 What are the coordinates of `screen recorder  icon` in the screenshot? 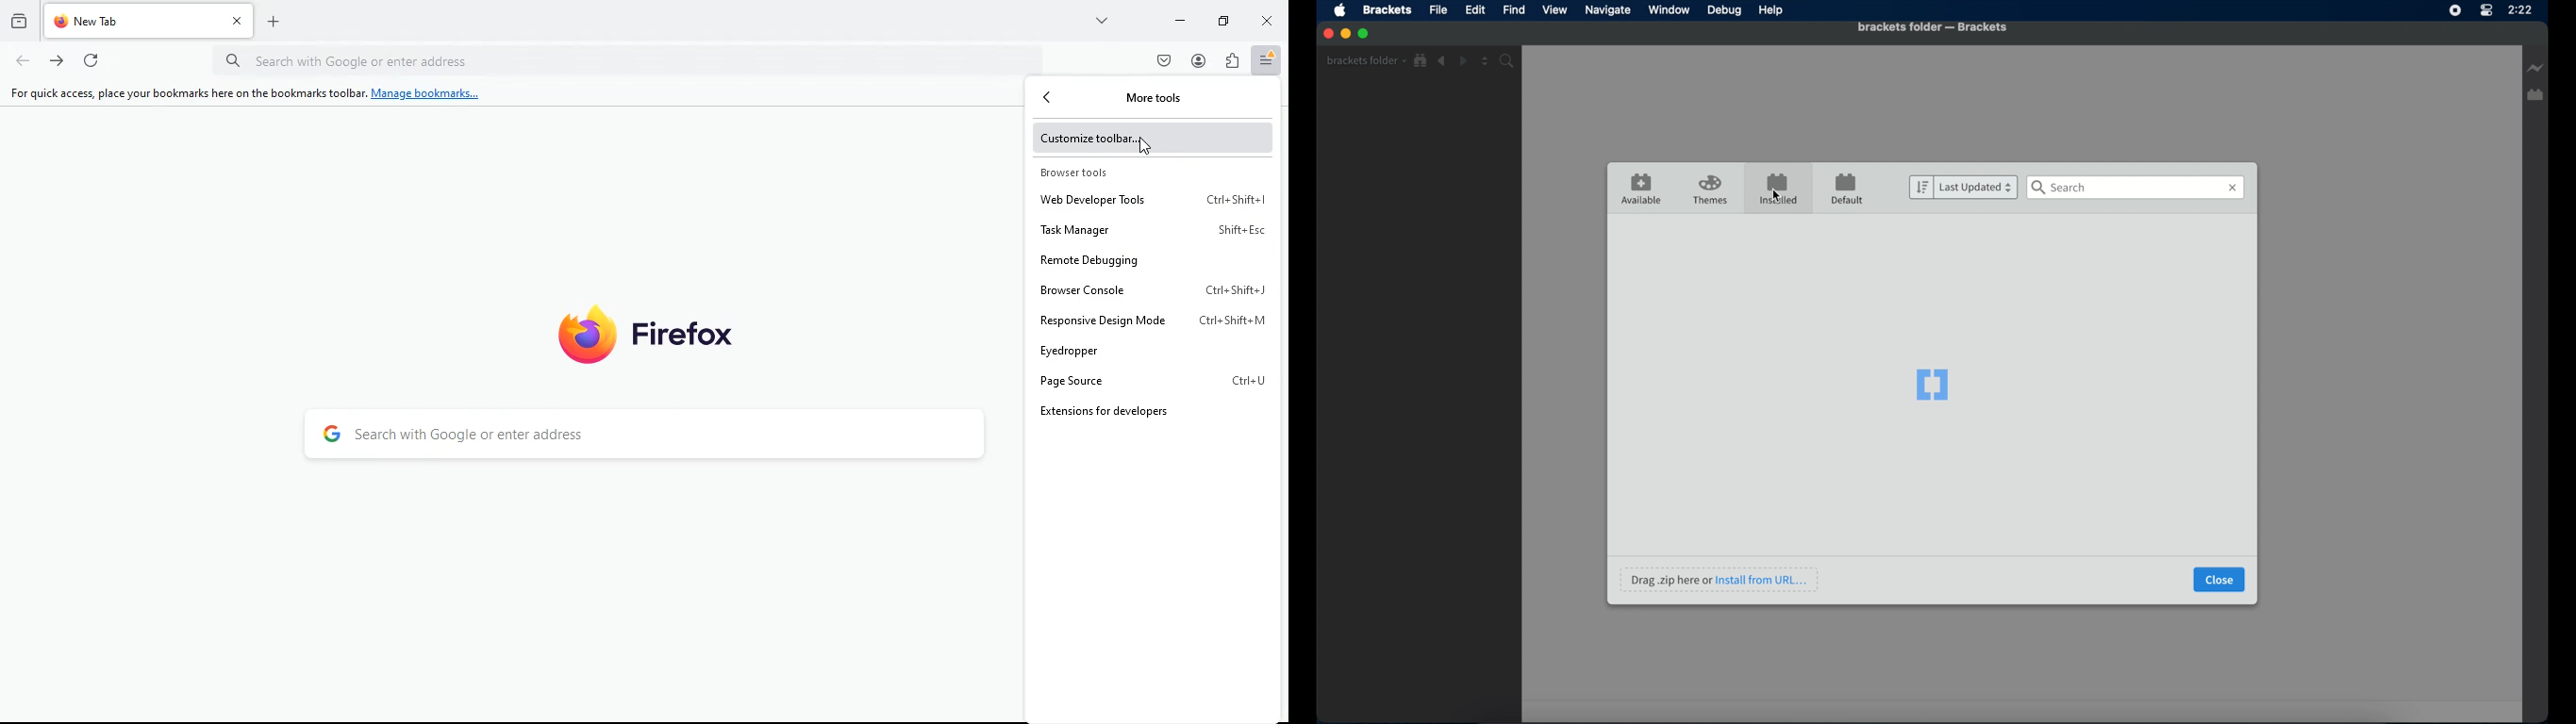 It's located at (2456, 11).